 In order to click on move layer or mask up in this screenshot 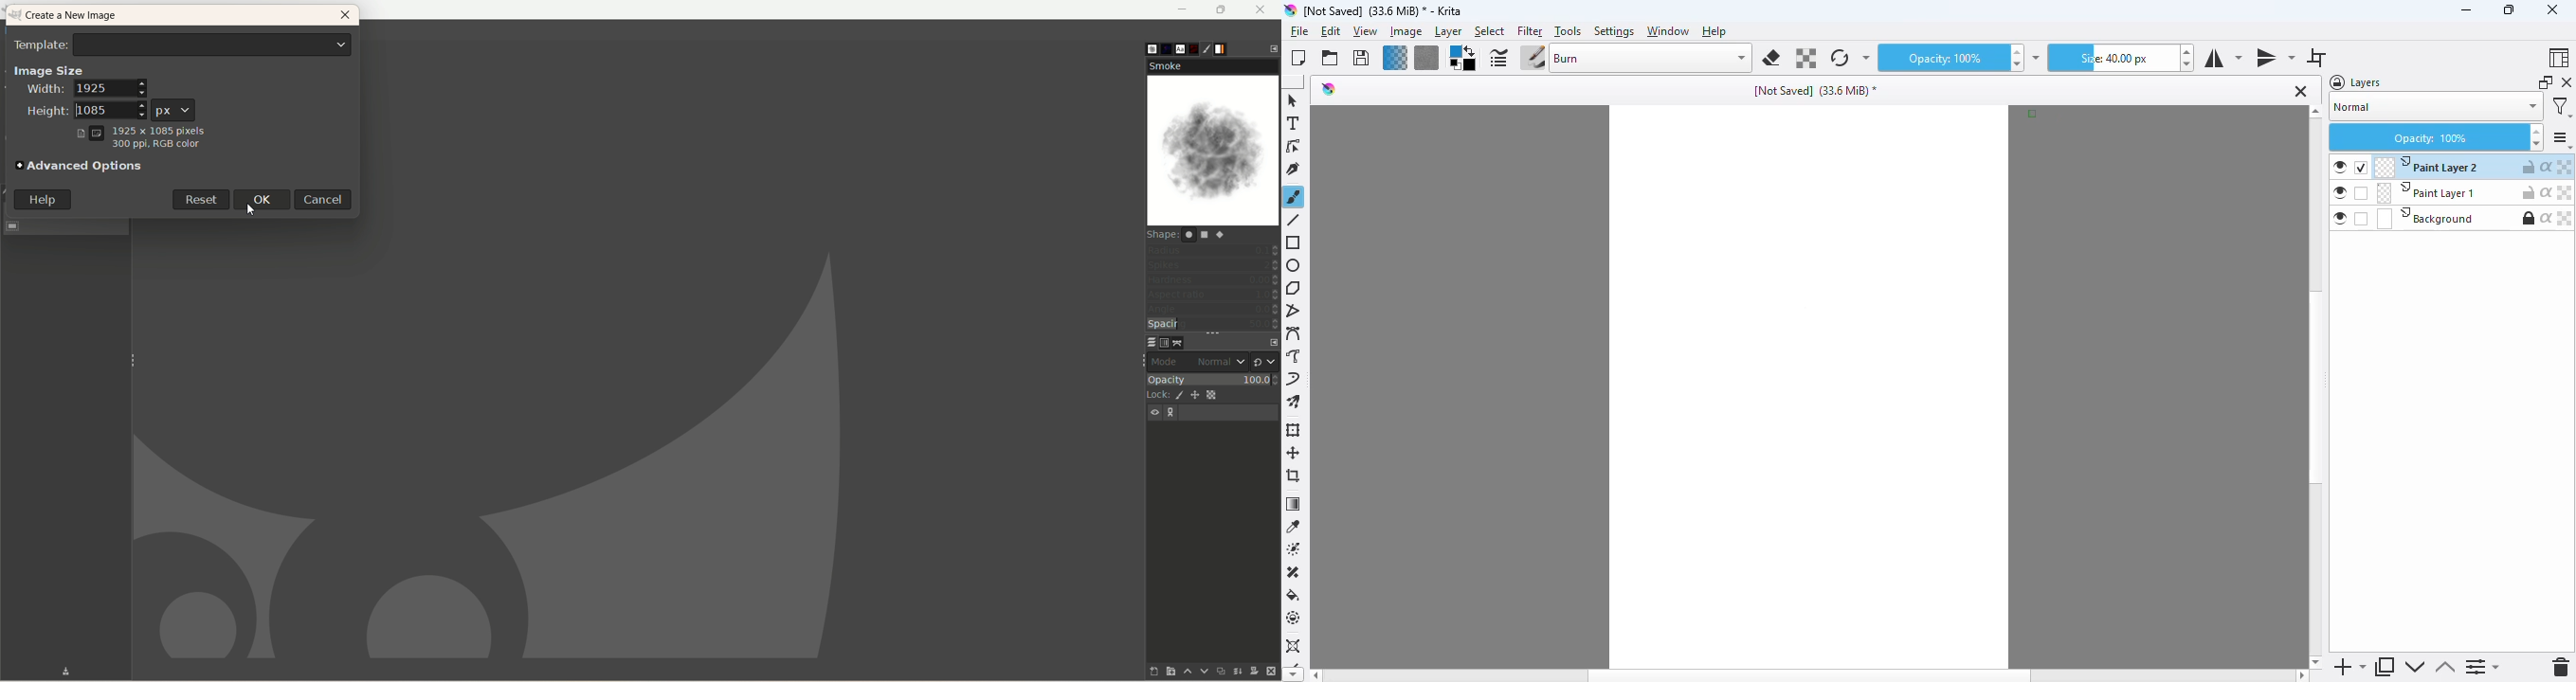, I will do `click(2445, 668)`.